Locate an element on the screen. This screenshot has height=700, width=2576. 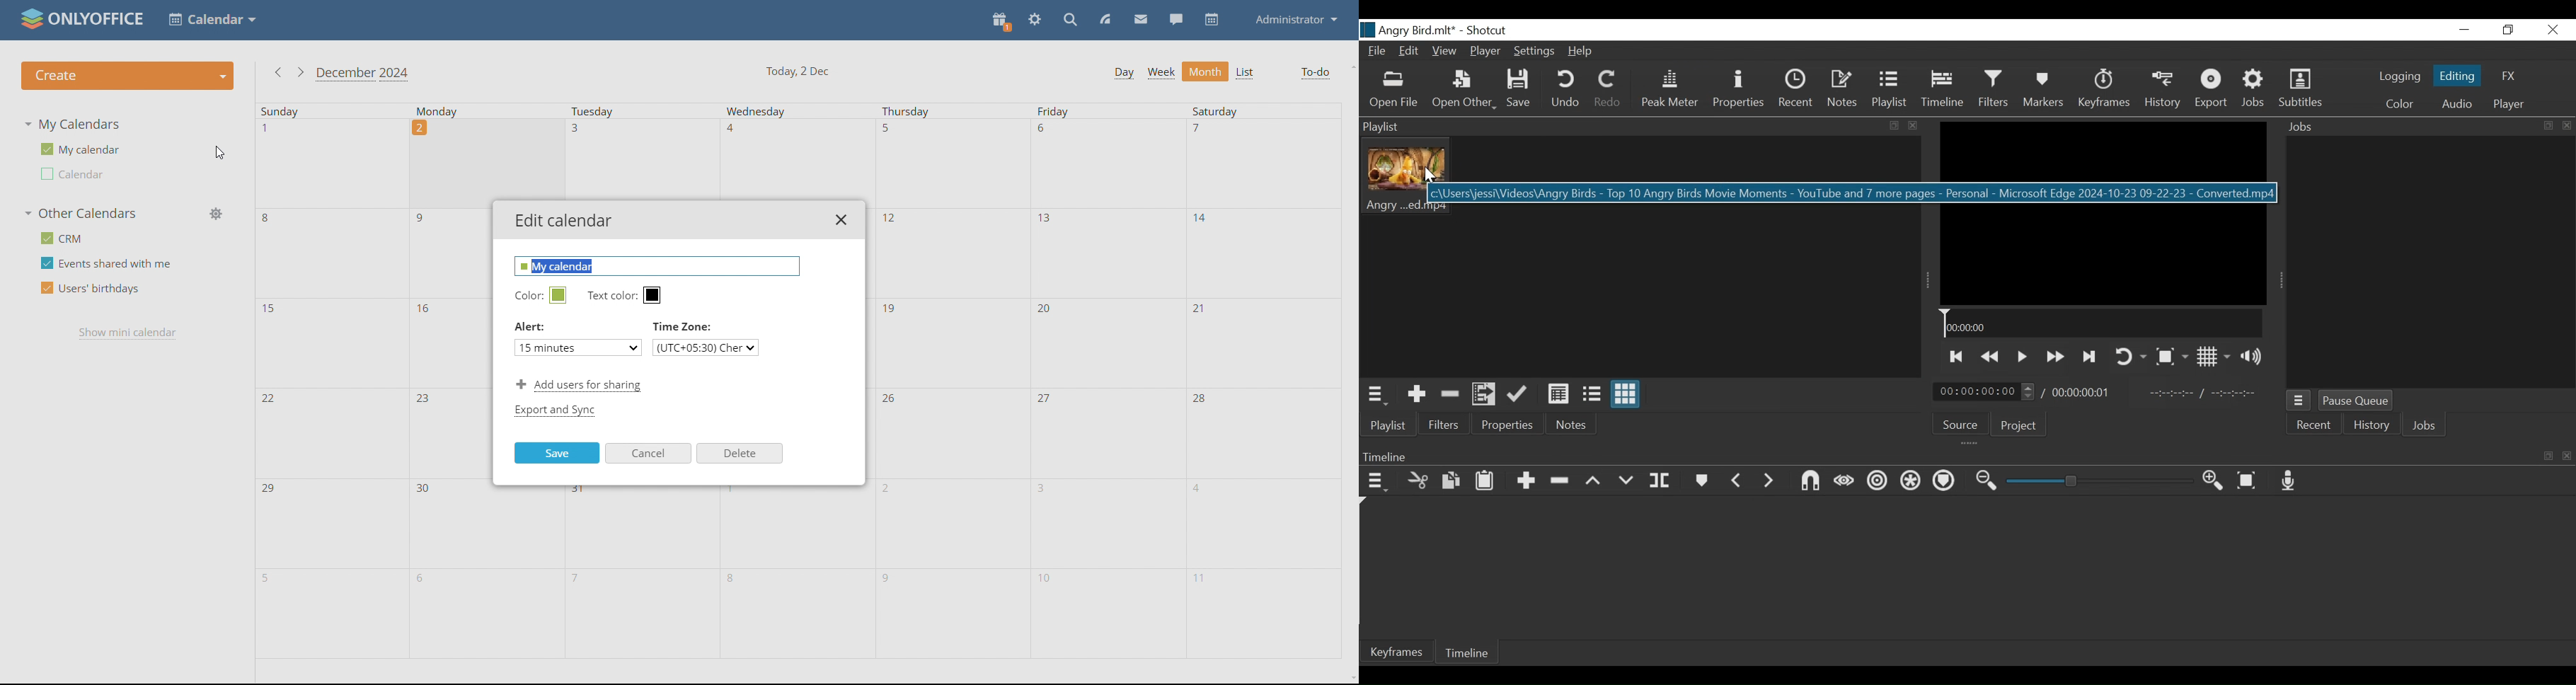
Paste is located at coordinates (1486, 480).